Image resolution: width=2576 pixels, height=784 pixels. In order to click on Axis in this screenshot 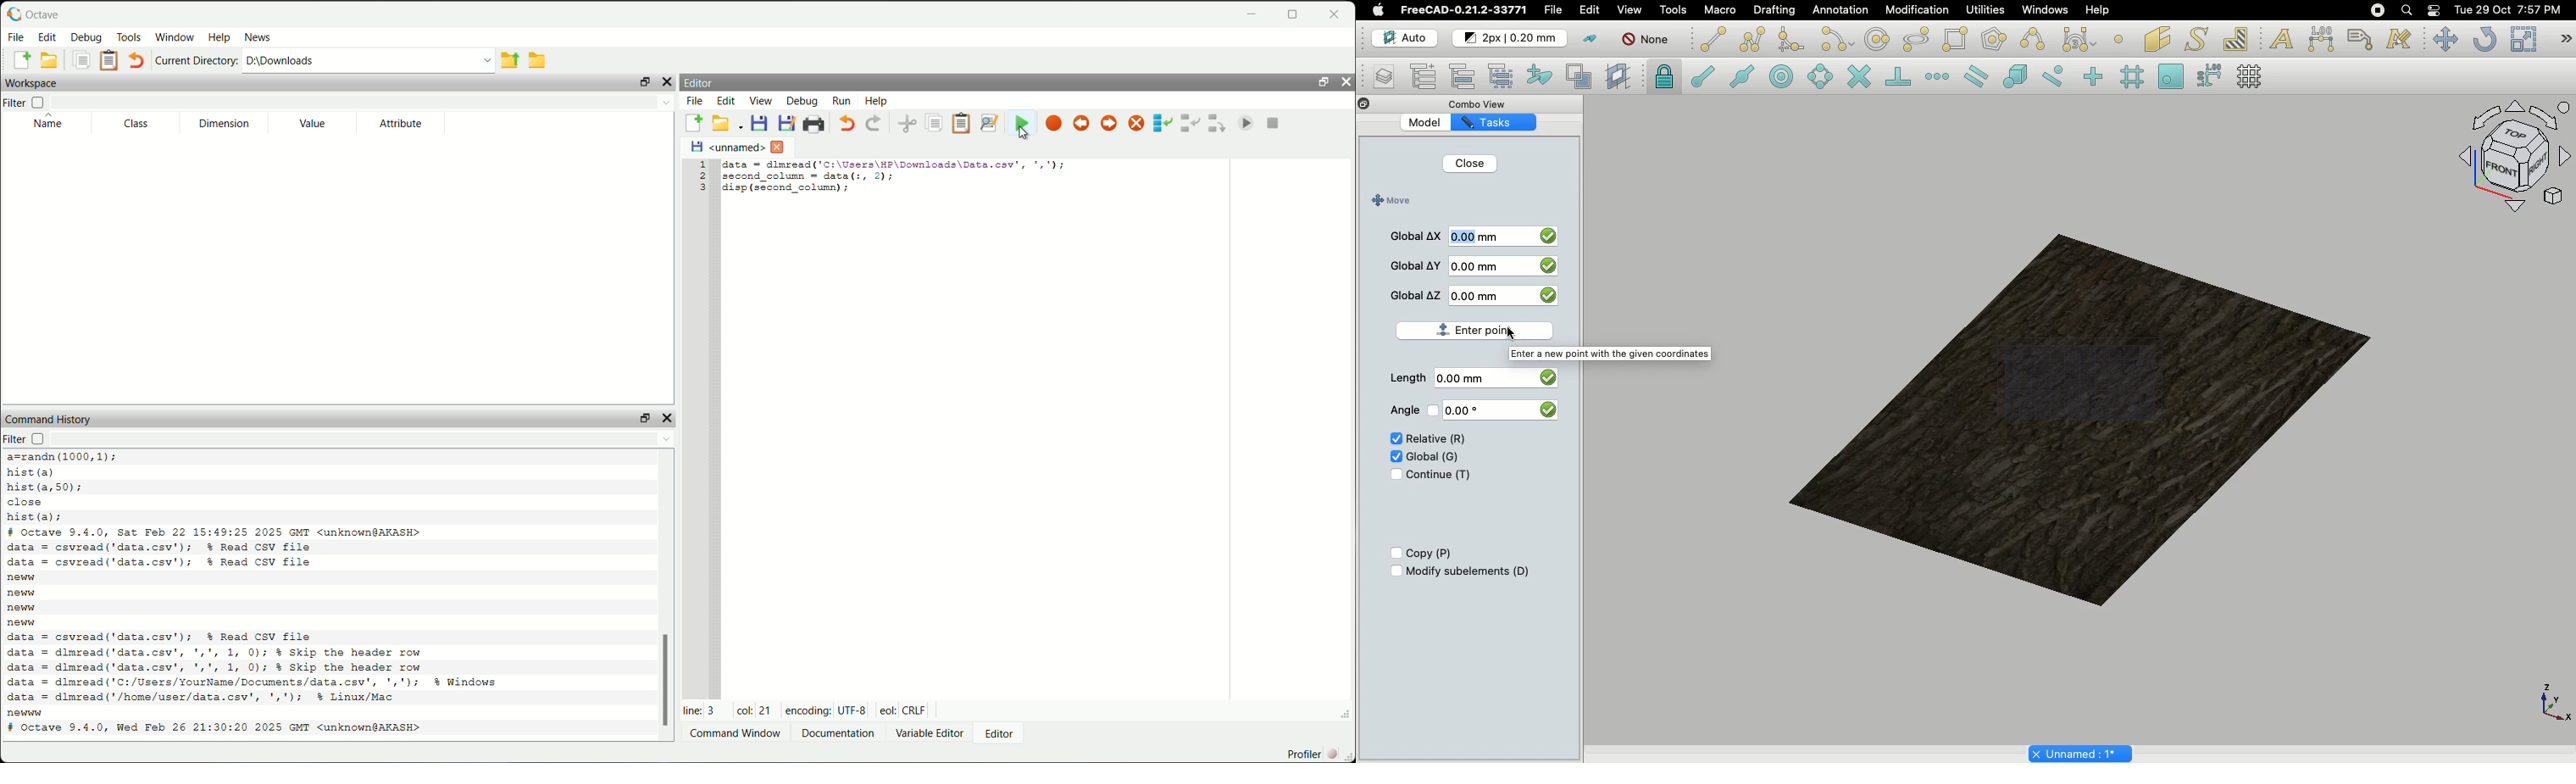, I will do `click(2551, 701)`.